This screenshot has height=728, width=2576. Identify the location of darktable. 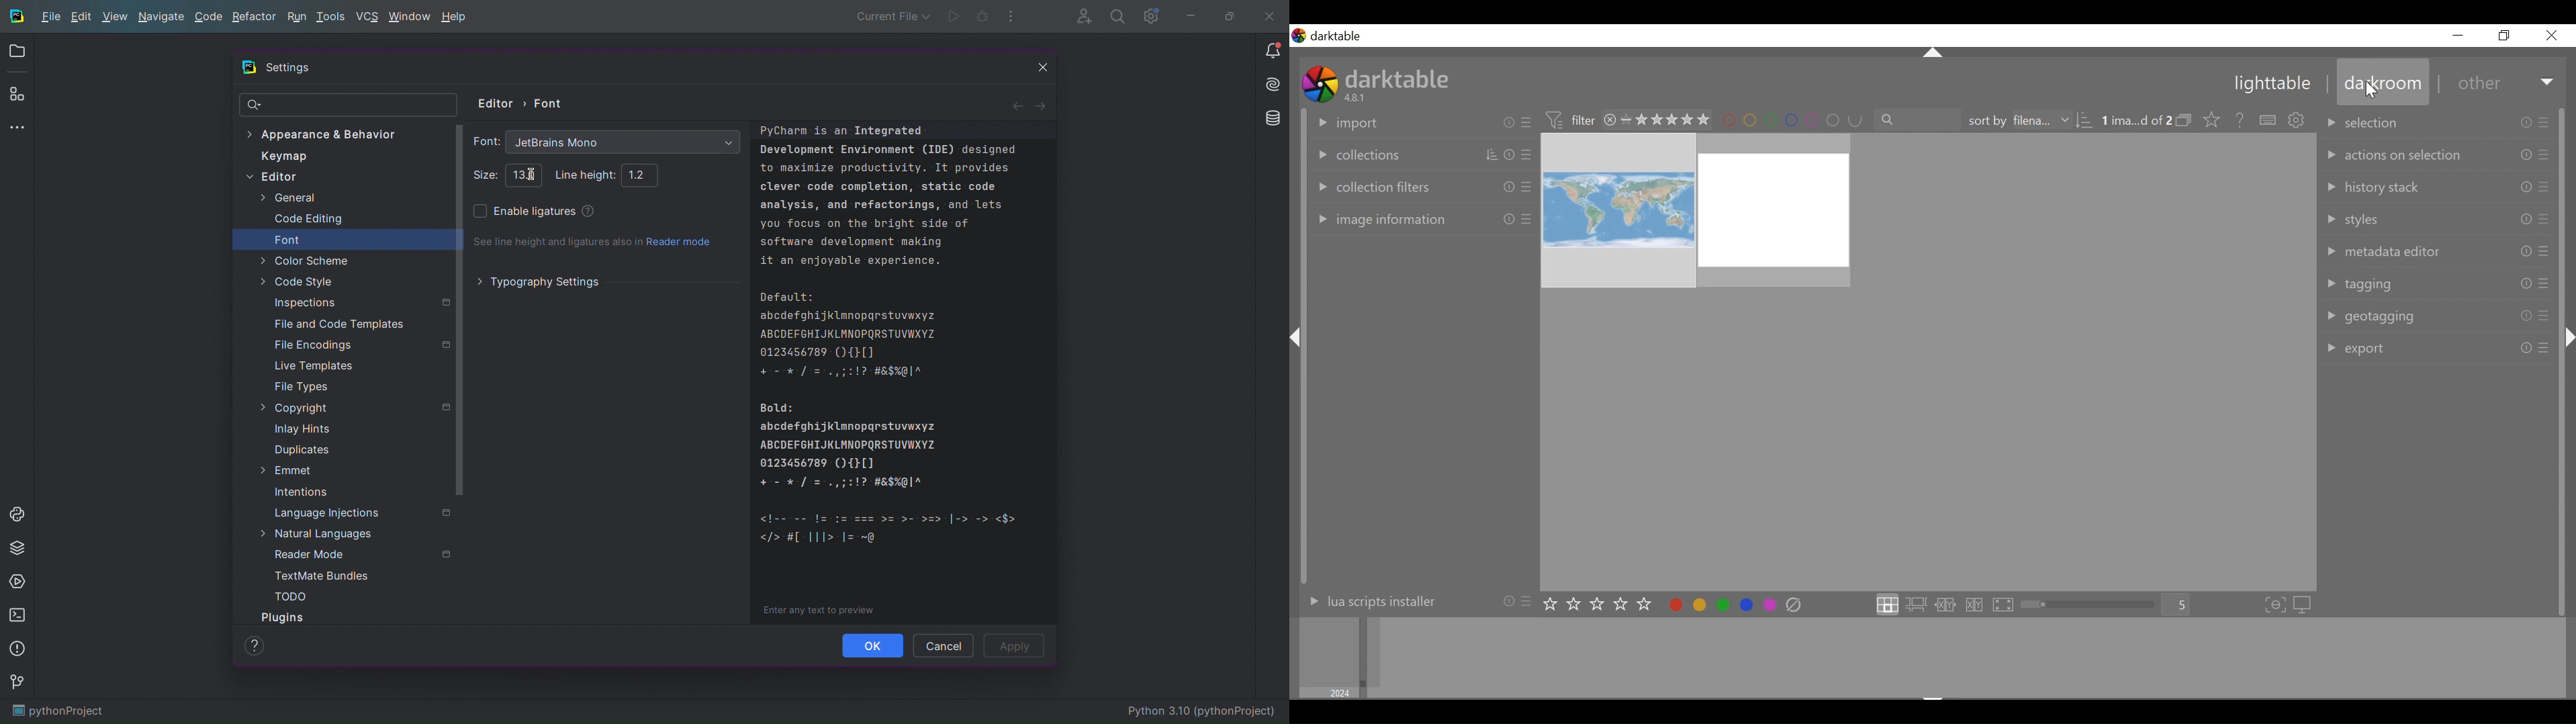
(1397, 78).